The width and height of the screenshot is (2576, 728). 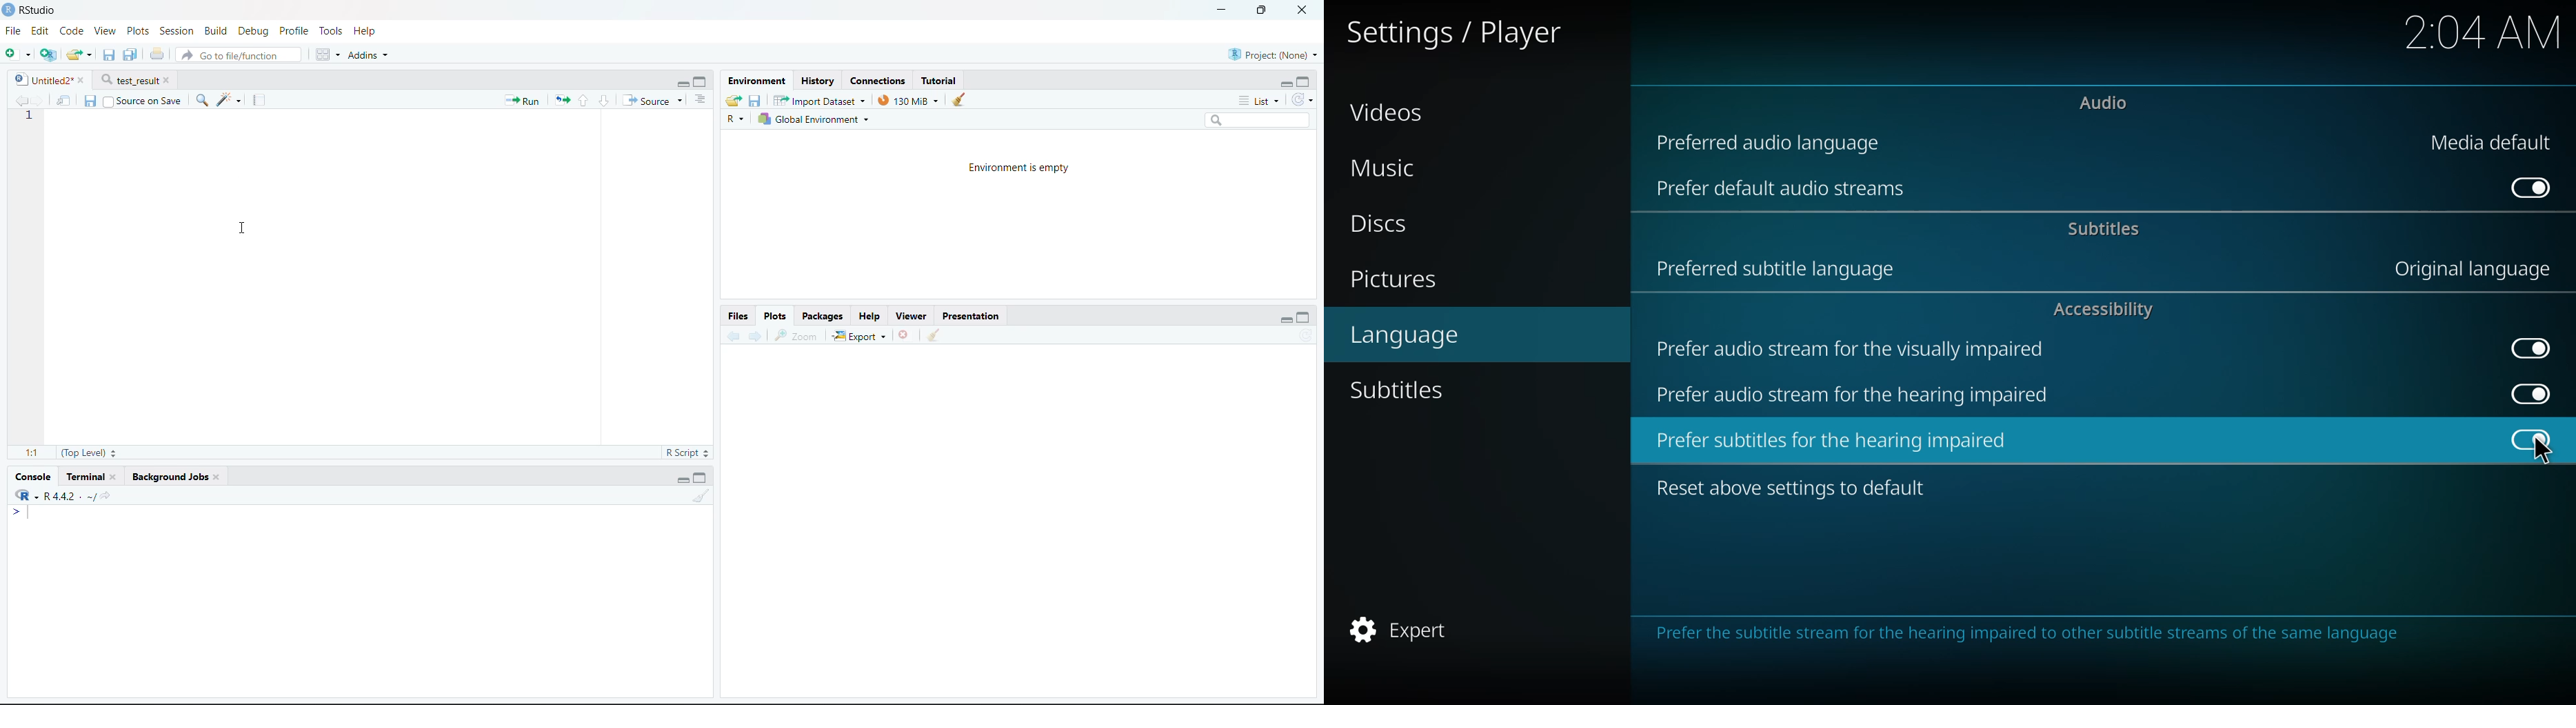 I want to click on Clear console (Ctrl +L), so click(x=698, y=495).